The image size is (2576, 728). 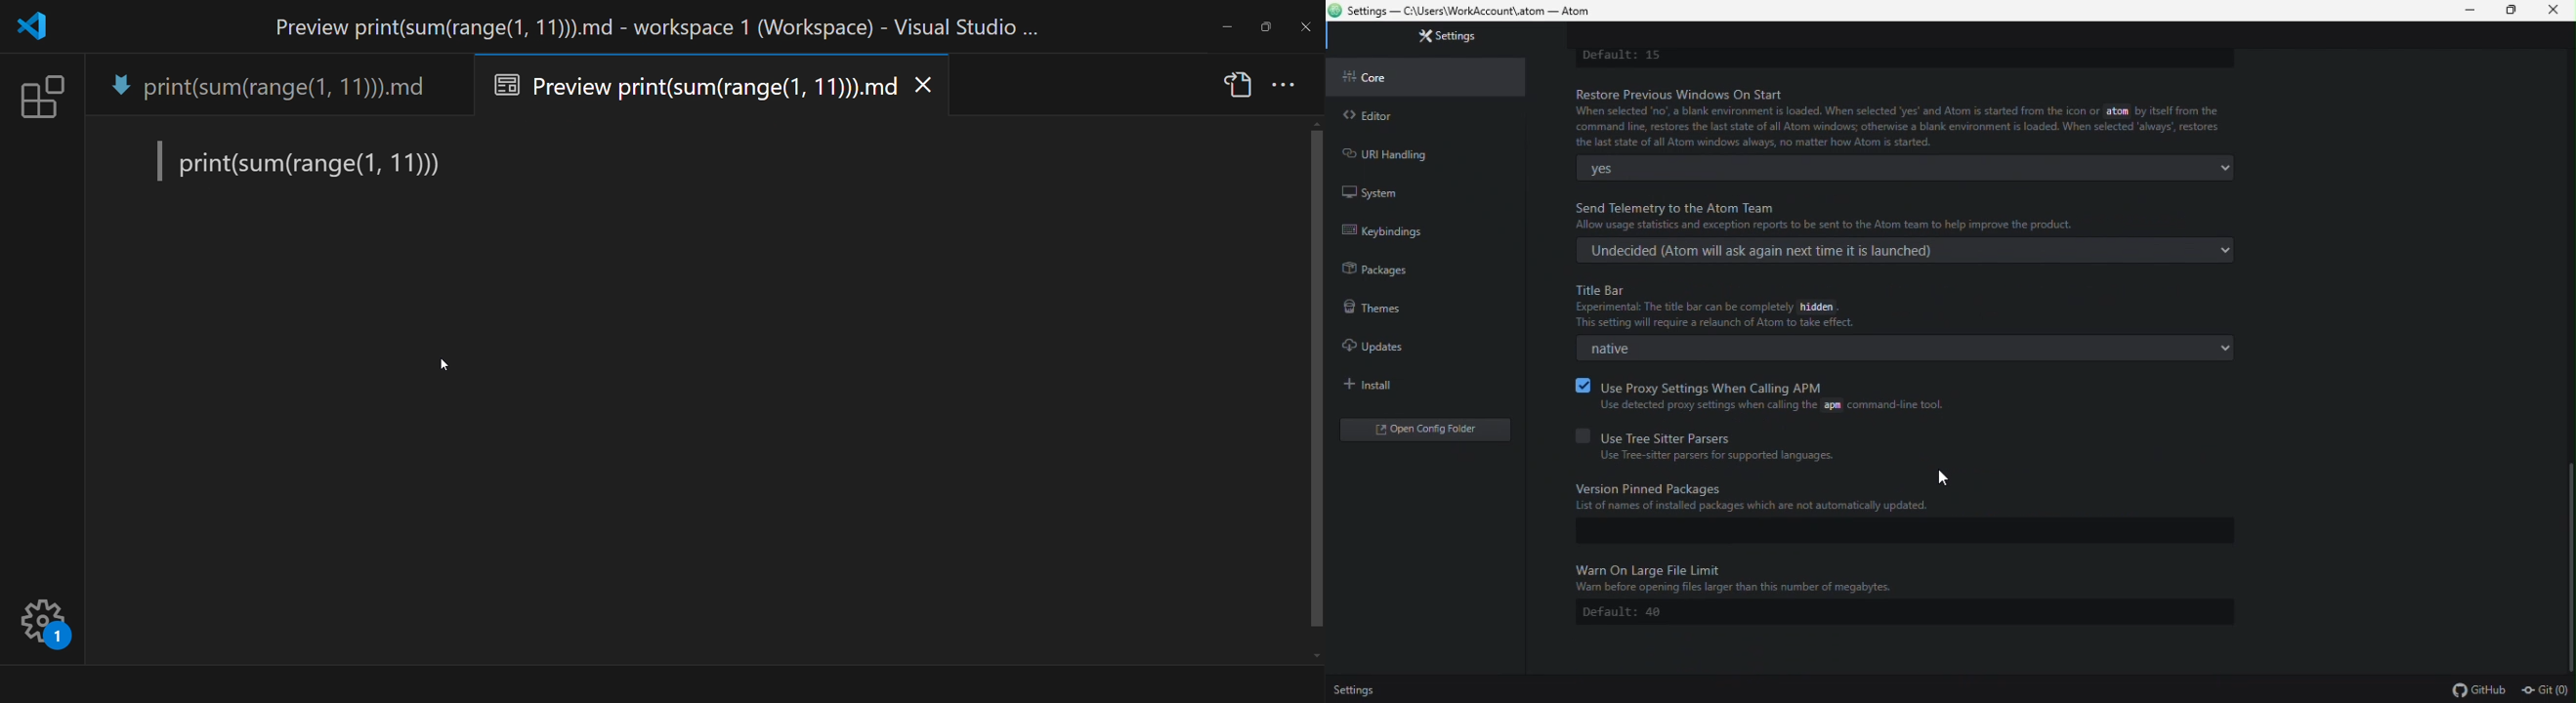 I want to click on core, so click(x=1379, y=77).